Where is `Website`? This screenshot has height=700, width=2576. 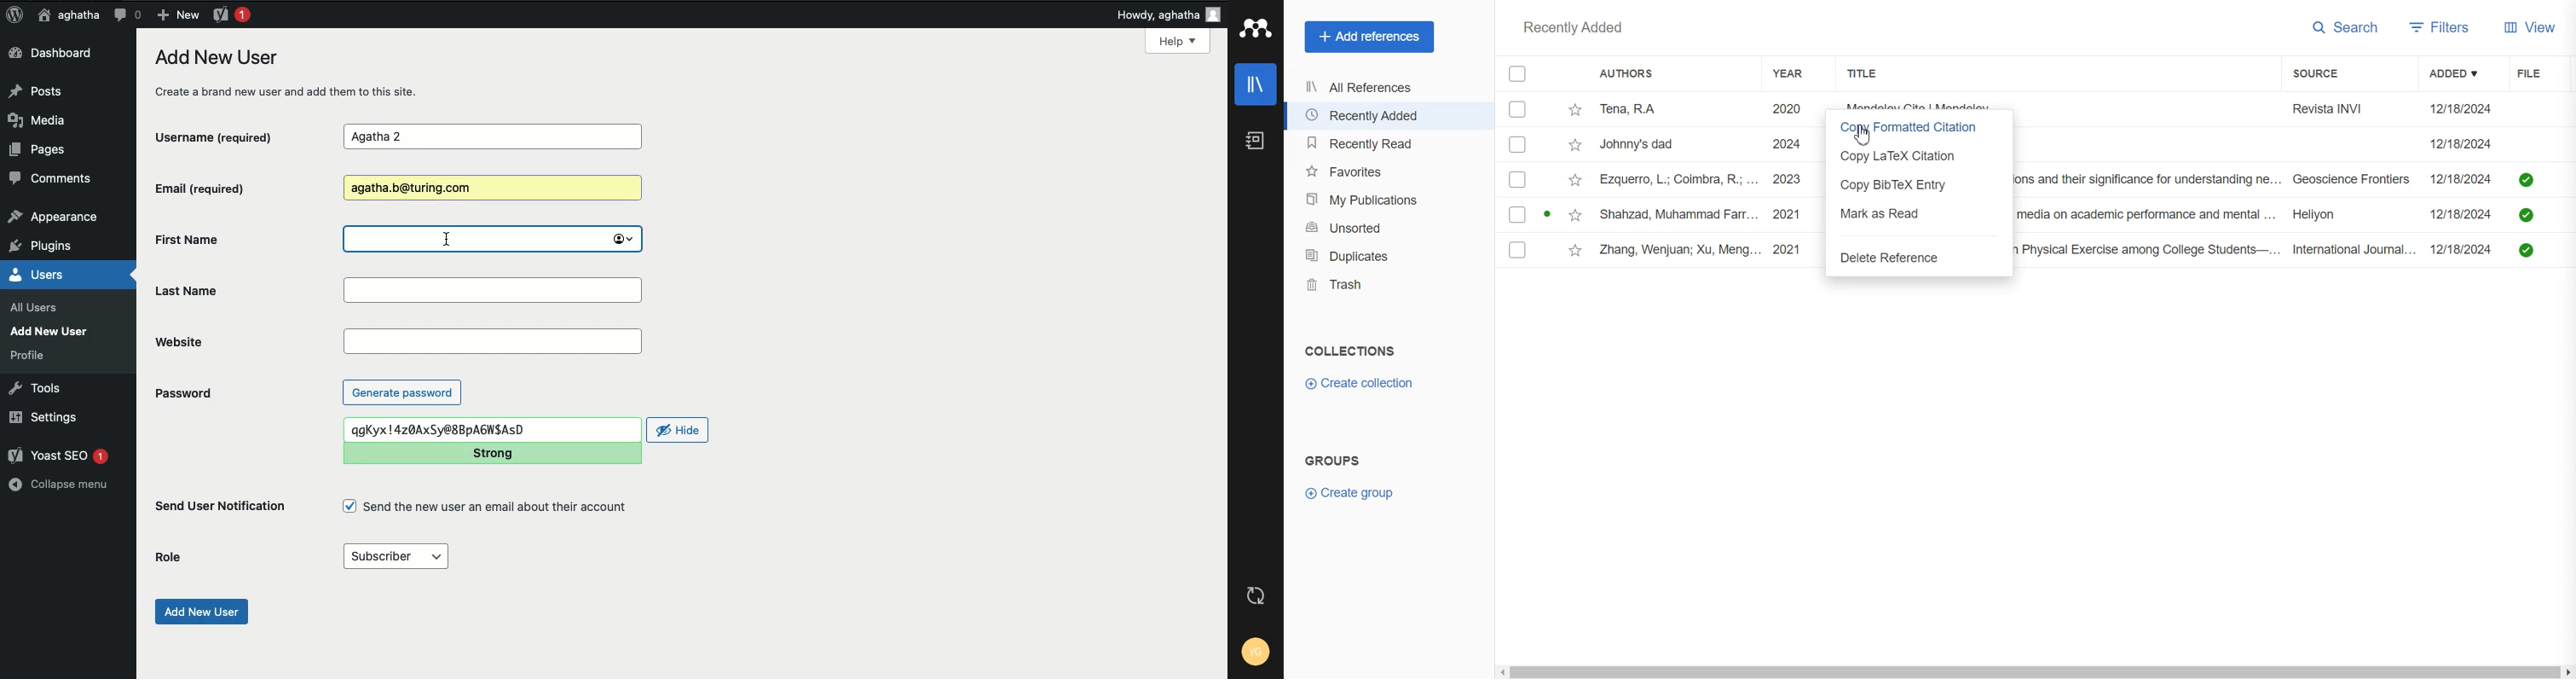 Website is located at coordinates (245, 341).